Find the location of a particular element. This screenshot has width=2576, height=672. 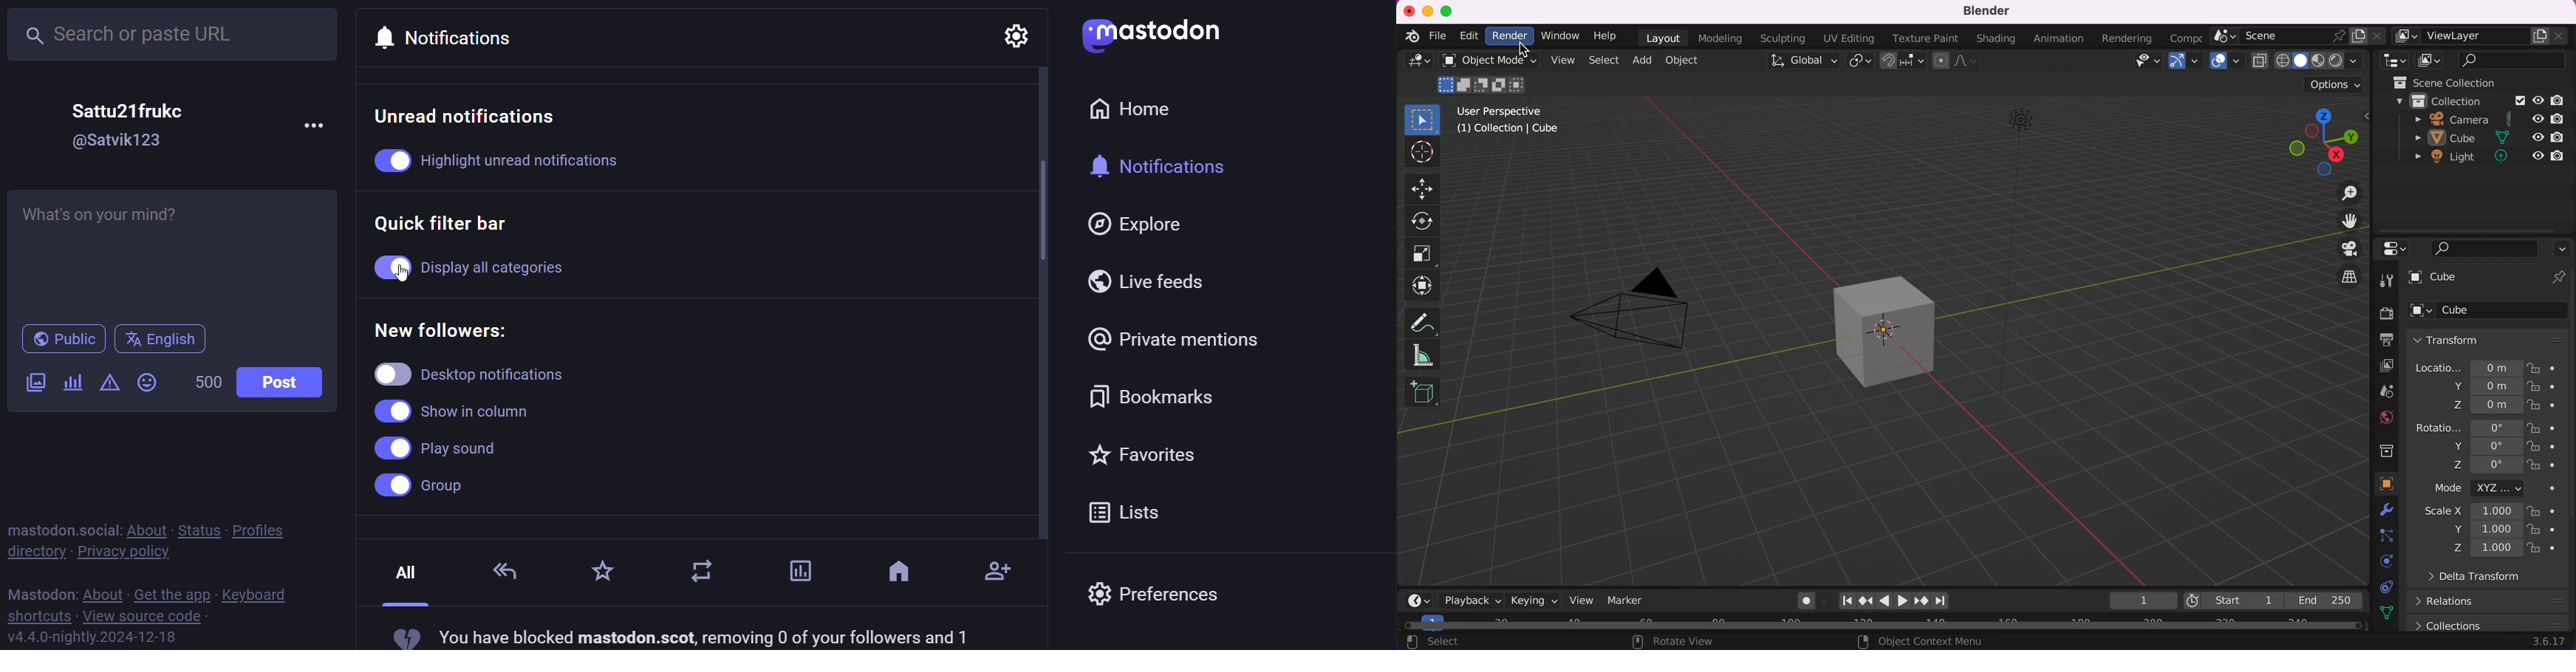

show in column is located at coordinates (459, 409).